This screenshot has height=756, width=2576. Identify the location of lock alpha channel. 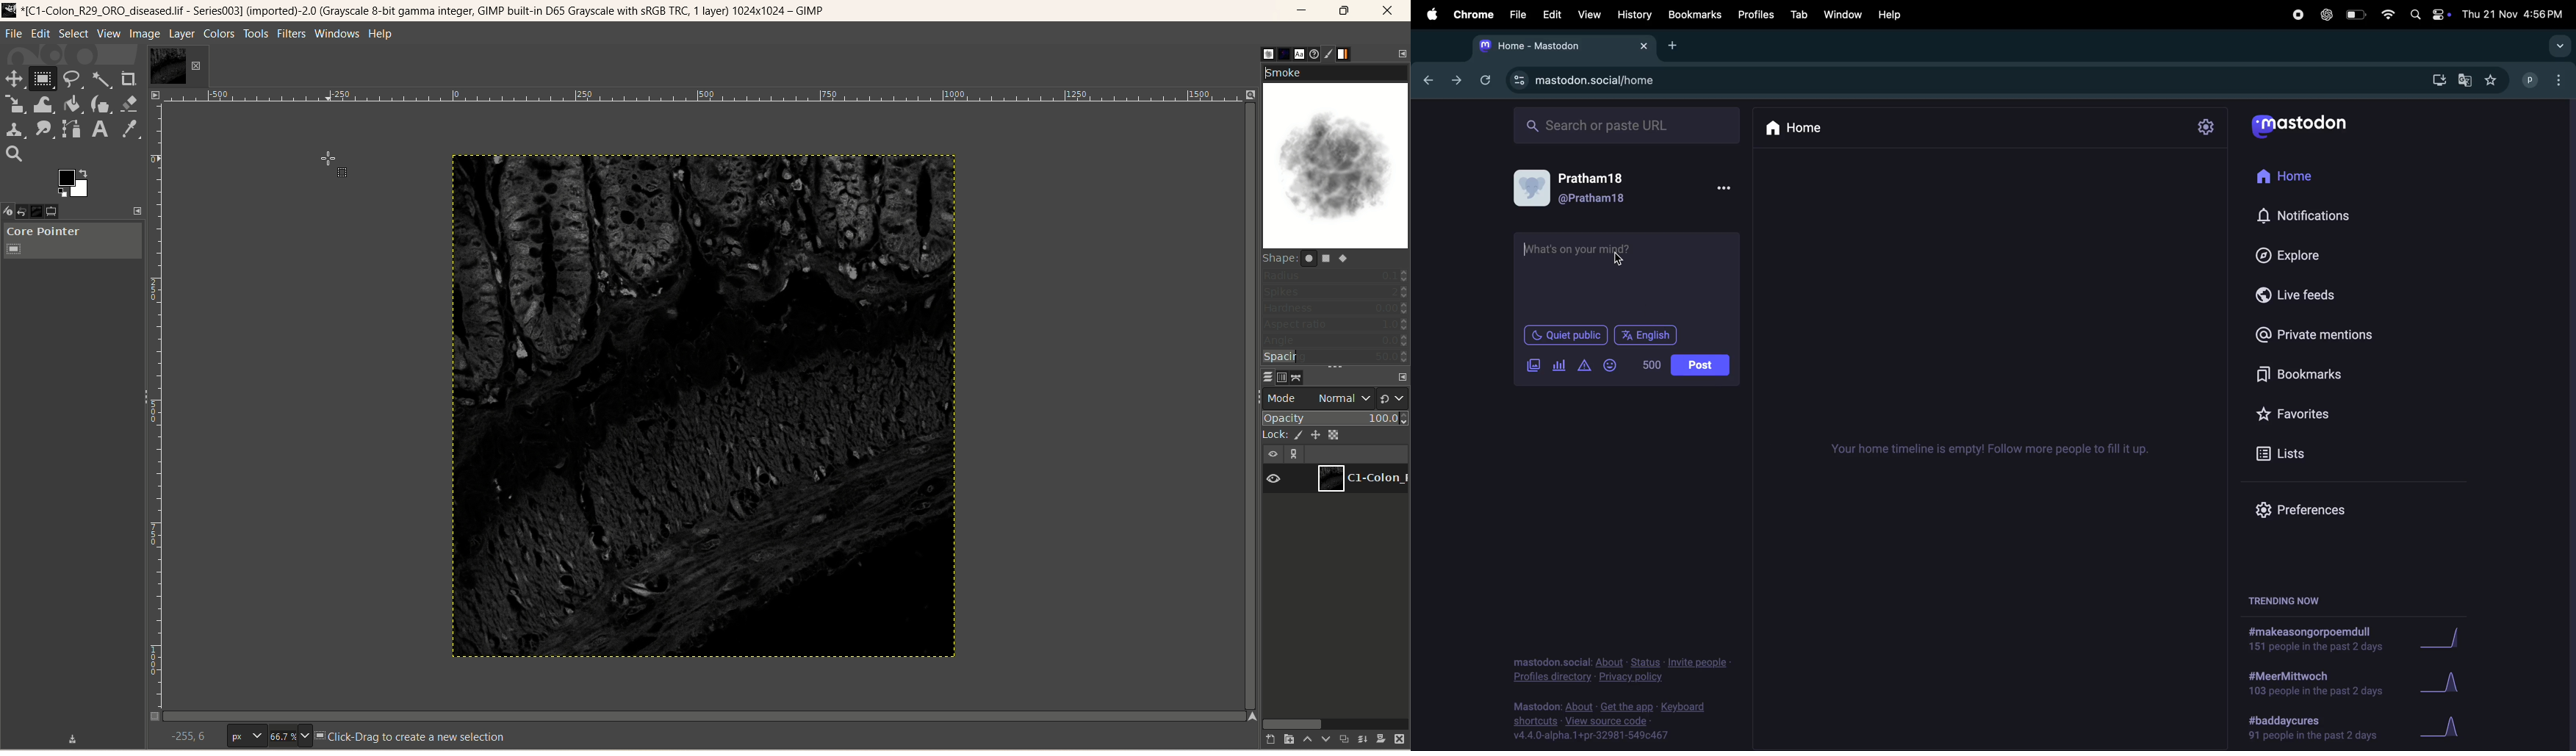
(1334, 436).